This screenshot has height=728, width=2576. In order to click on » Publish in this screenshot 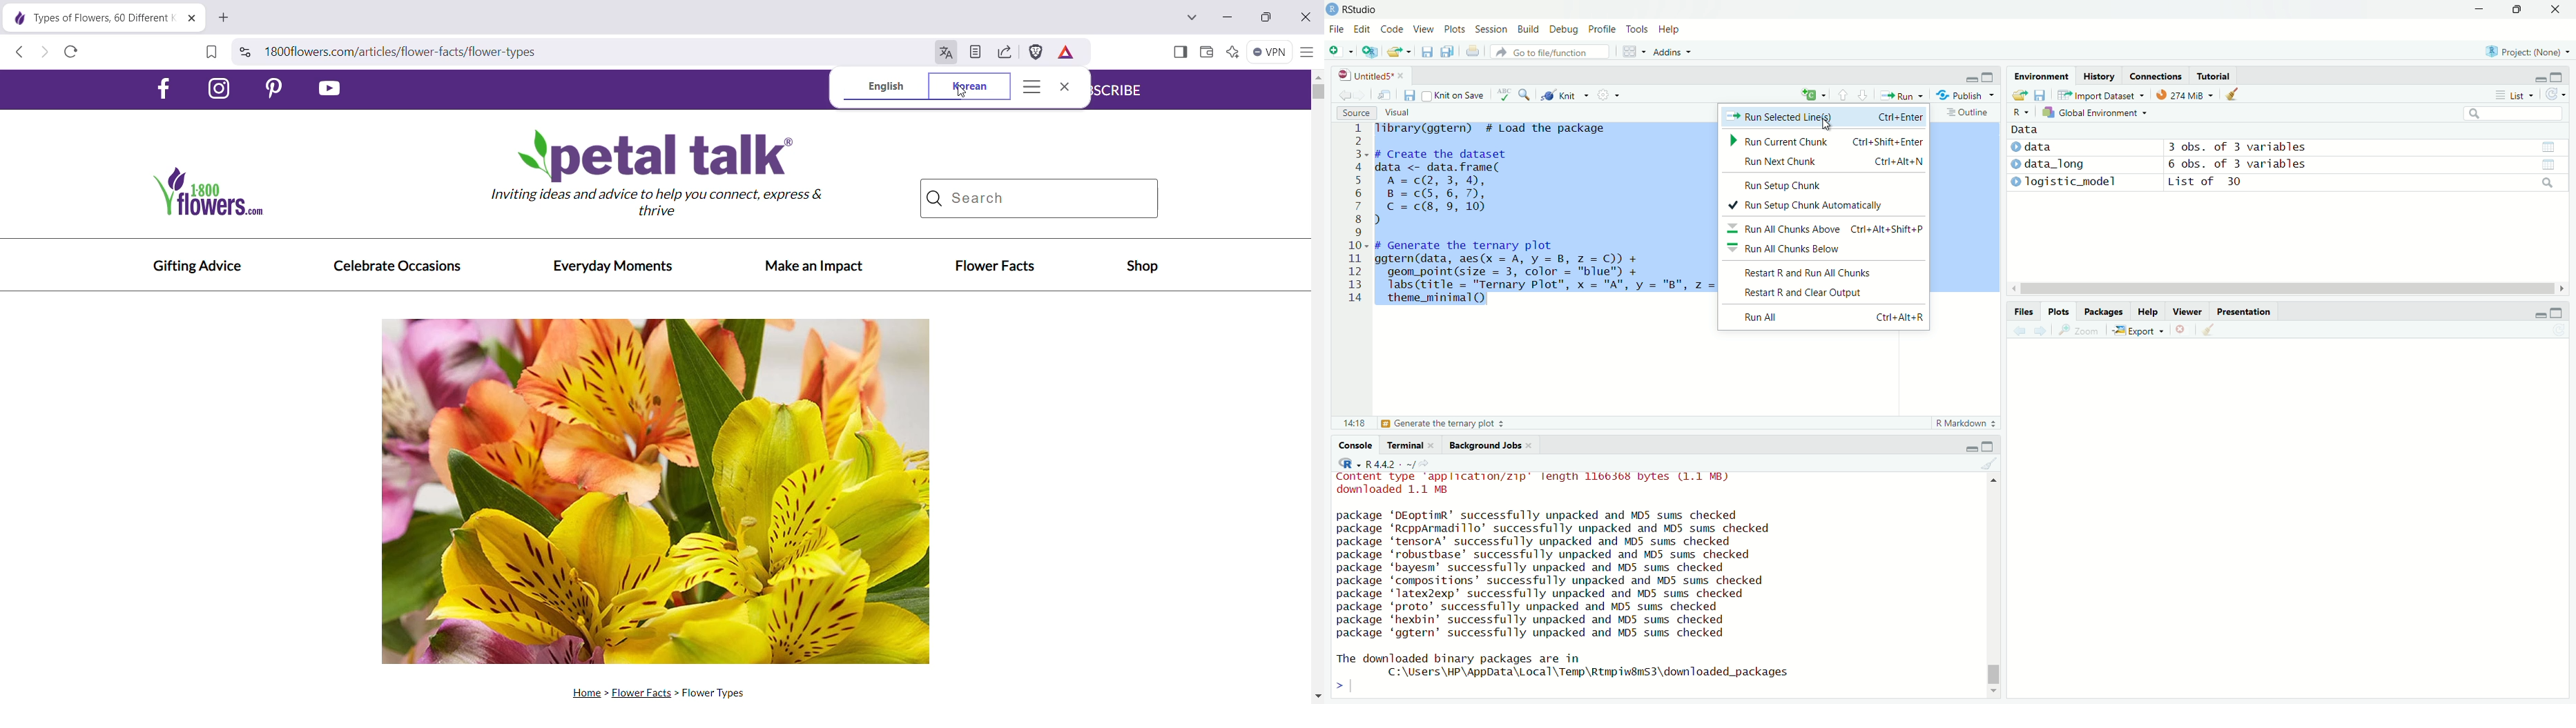, I will do `click(1961, 95)`.